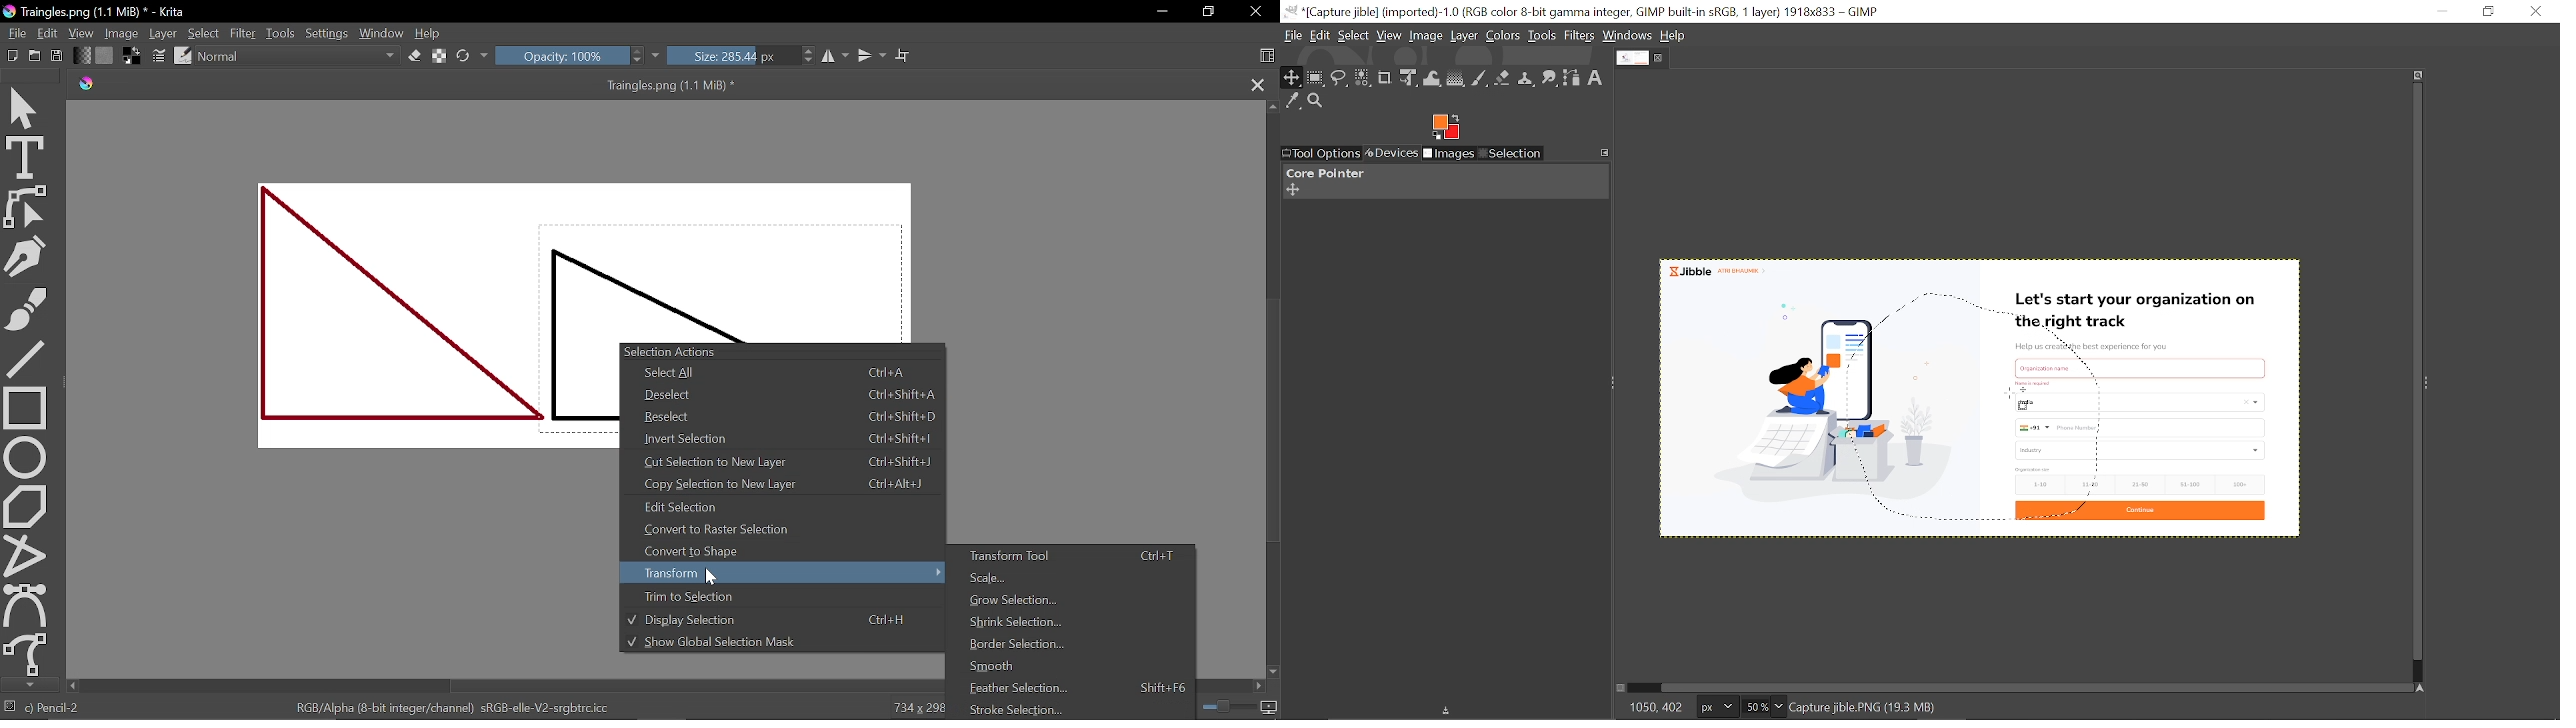  I want to click on Polygon tool, so click(26, 506).